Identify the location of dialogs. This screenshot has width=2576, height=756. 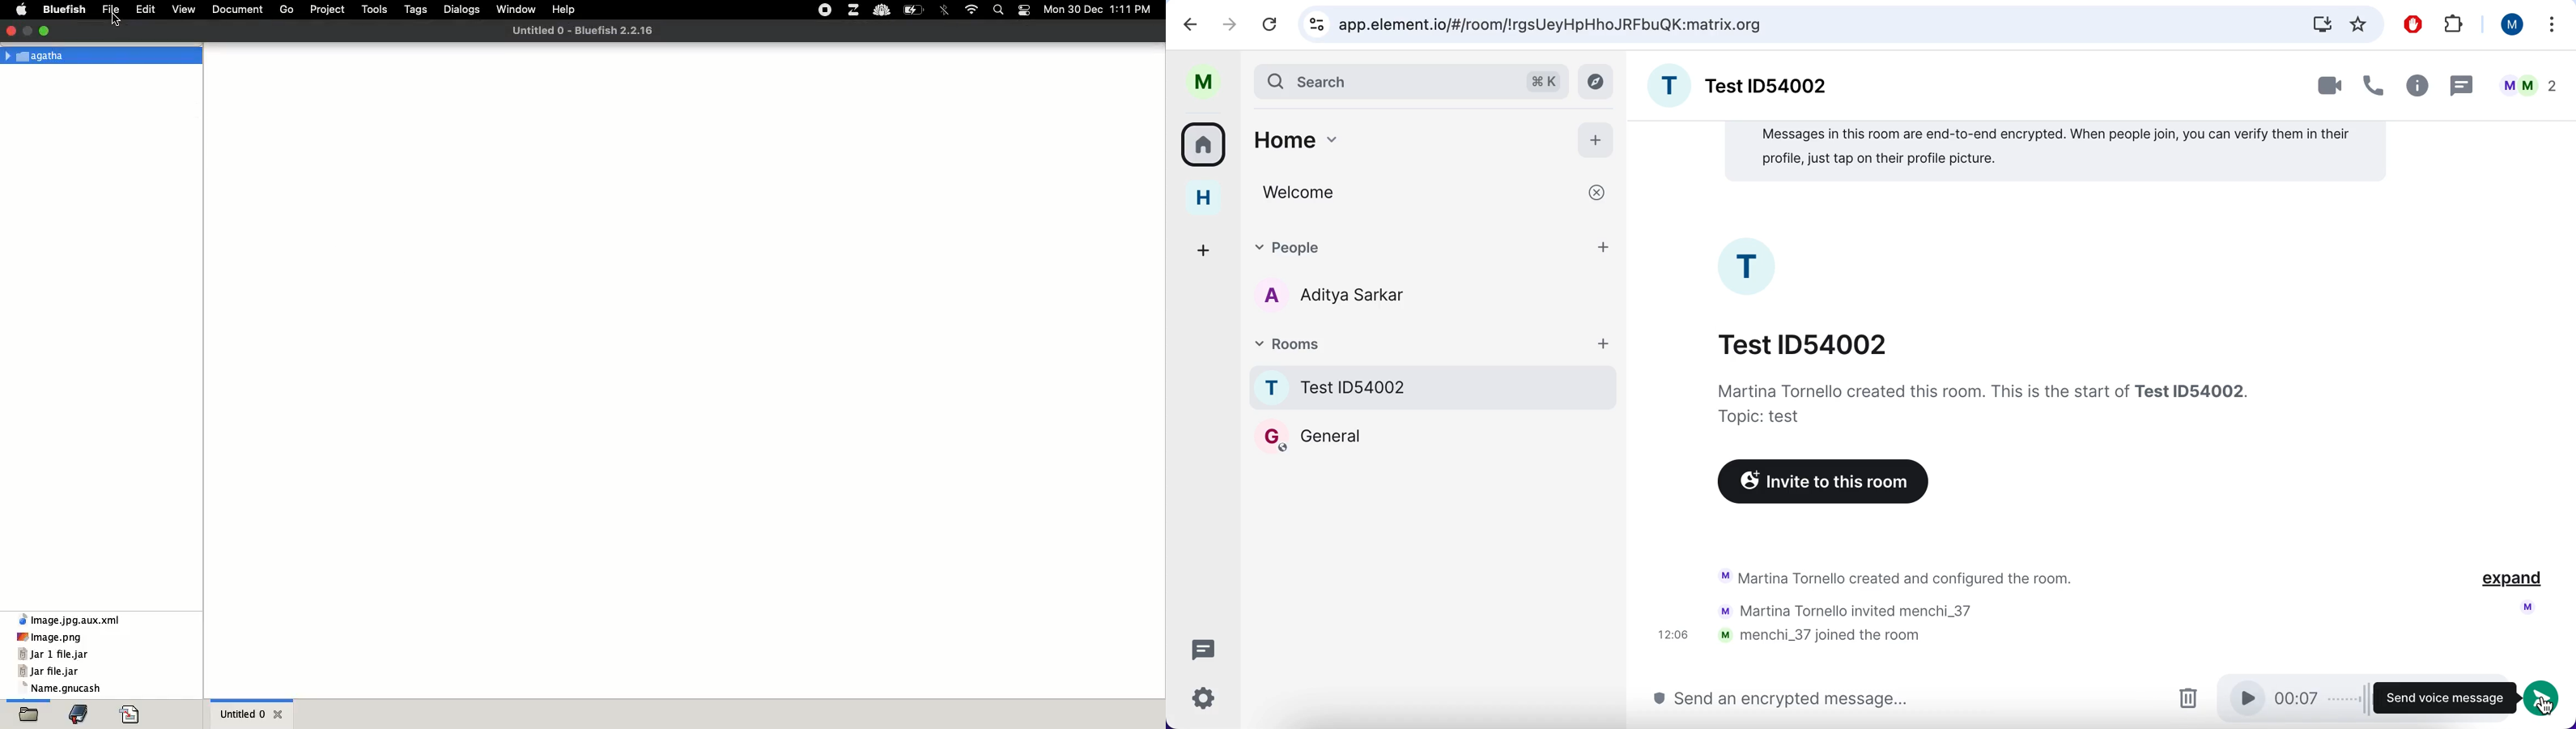
(462, 9).